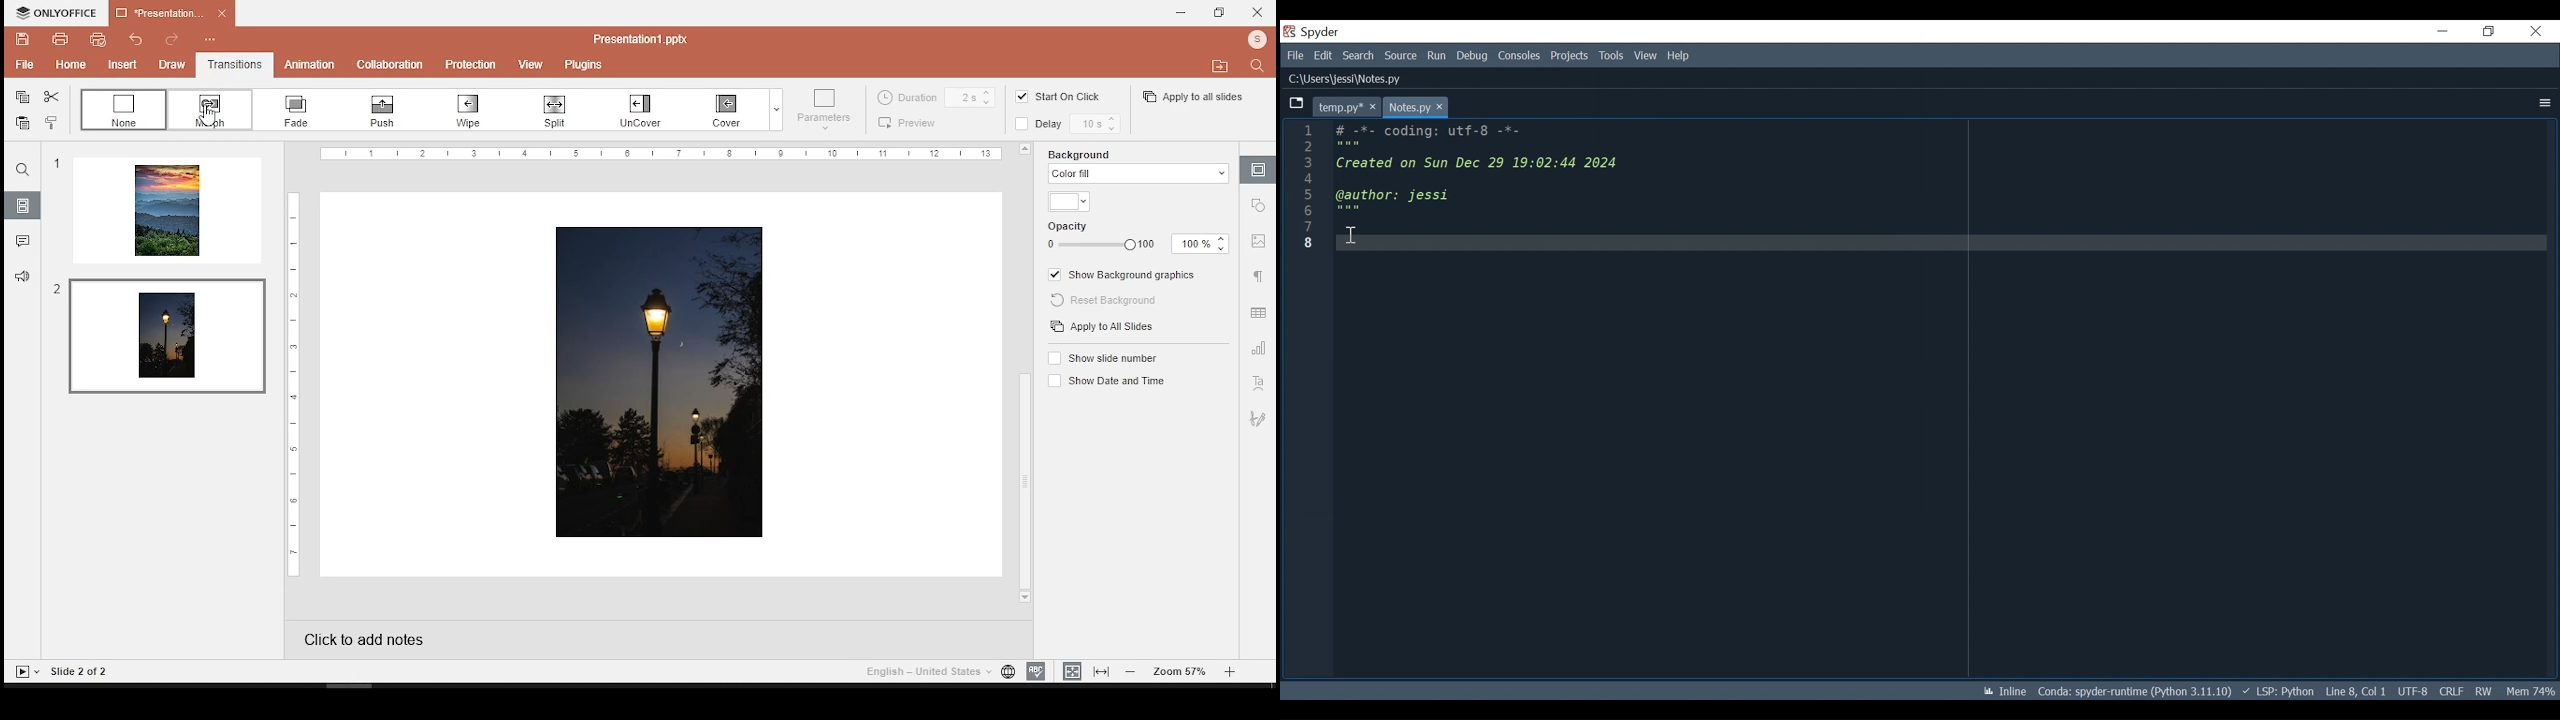  What do you see at coordinates (1304, 190) in the screenshot?
I see `1 2 3 4 5 6 7 8` at bounding box center [1304, 190].